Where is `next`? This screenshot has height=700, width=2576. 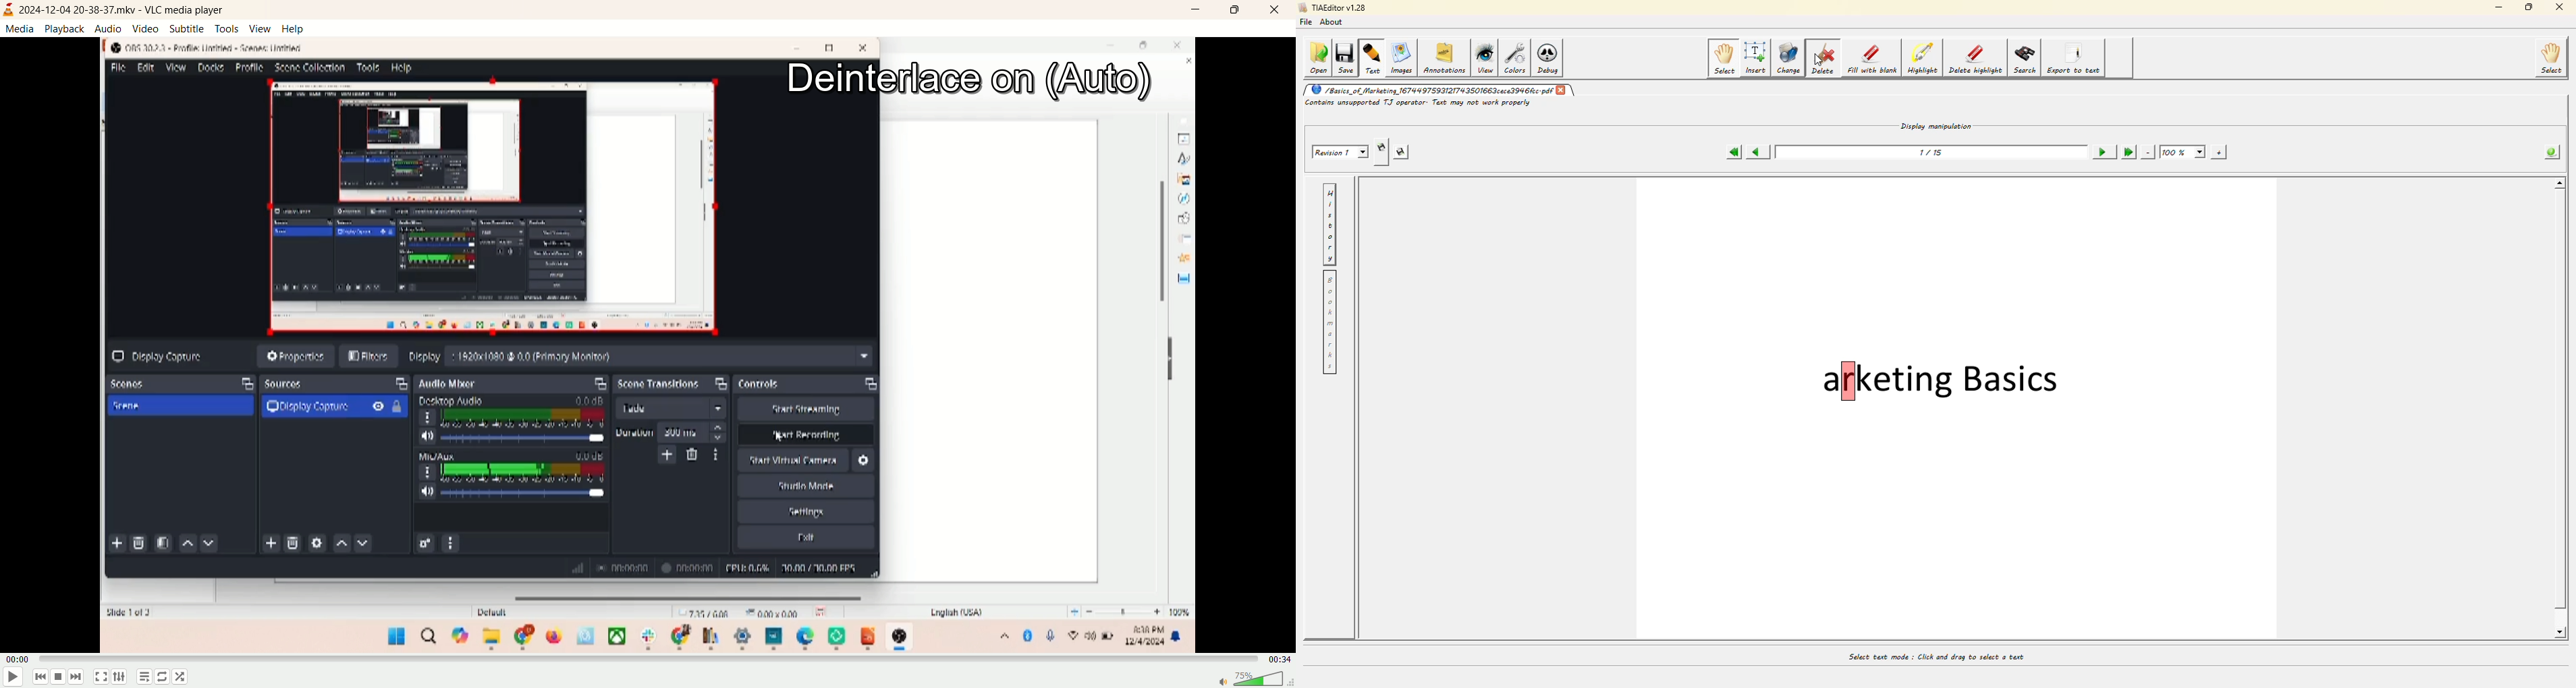
next is located at coordinates (80, 678).